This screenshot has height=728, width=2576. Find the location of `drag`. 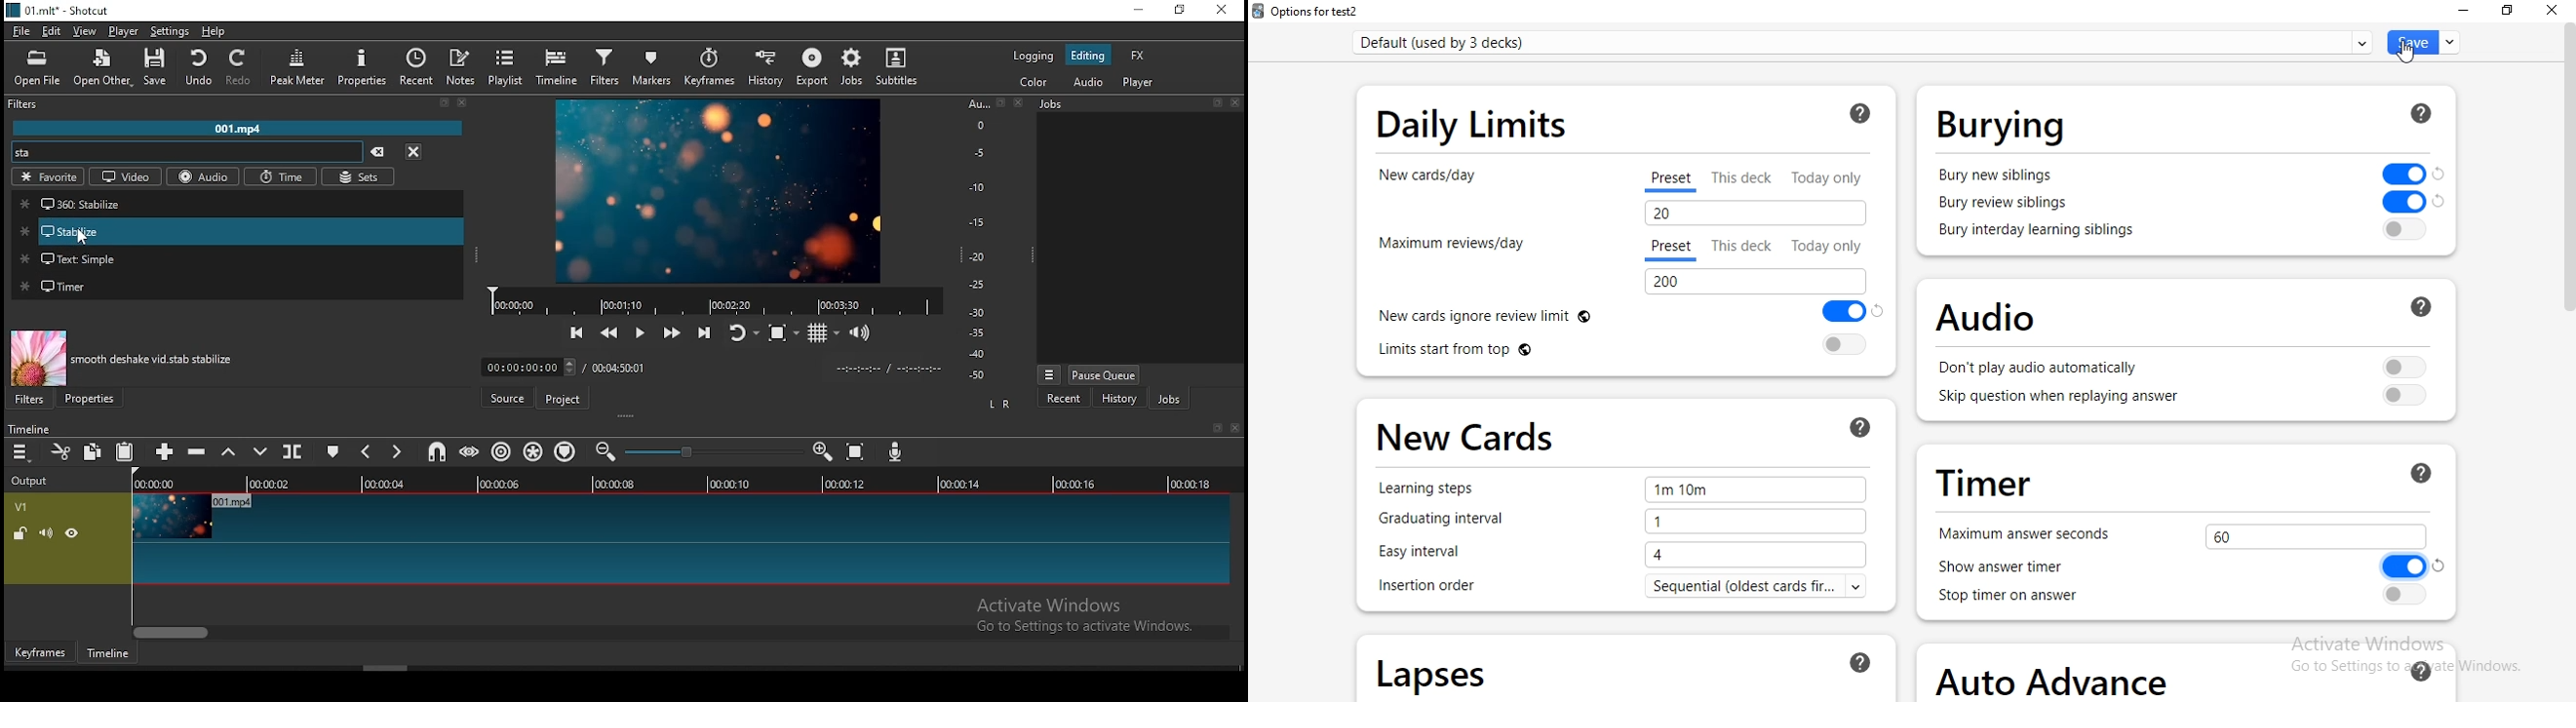

drag is located at coordinates (629, 417).